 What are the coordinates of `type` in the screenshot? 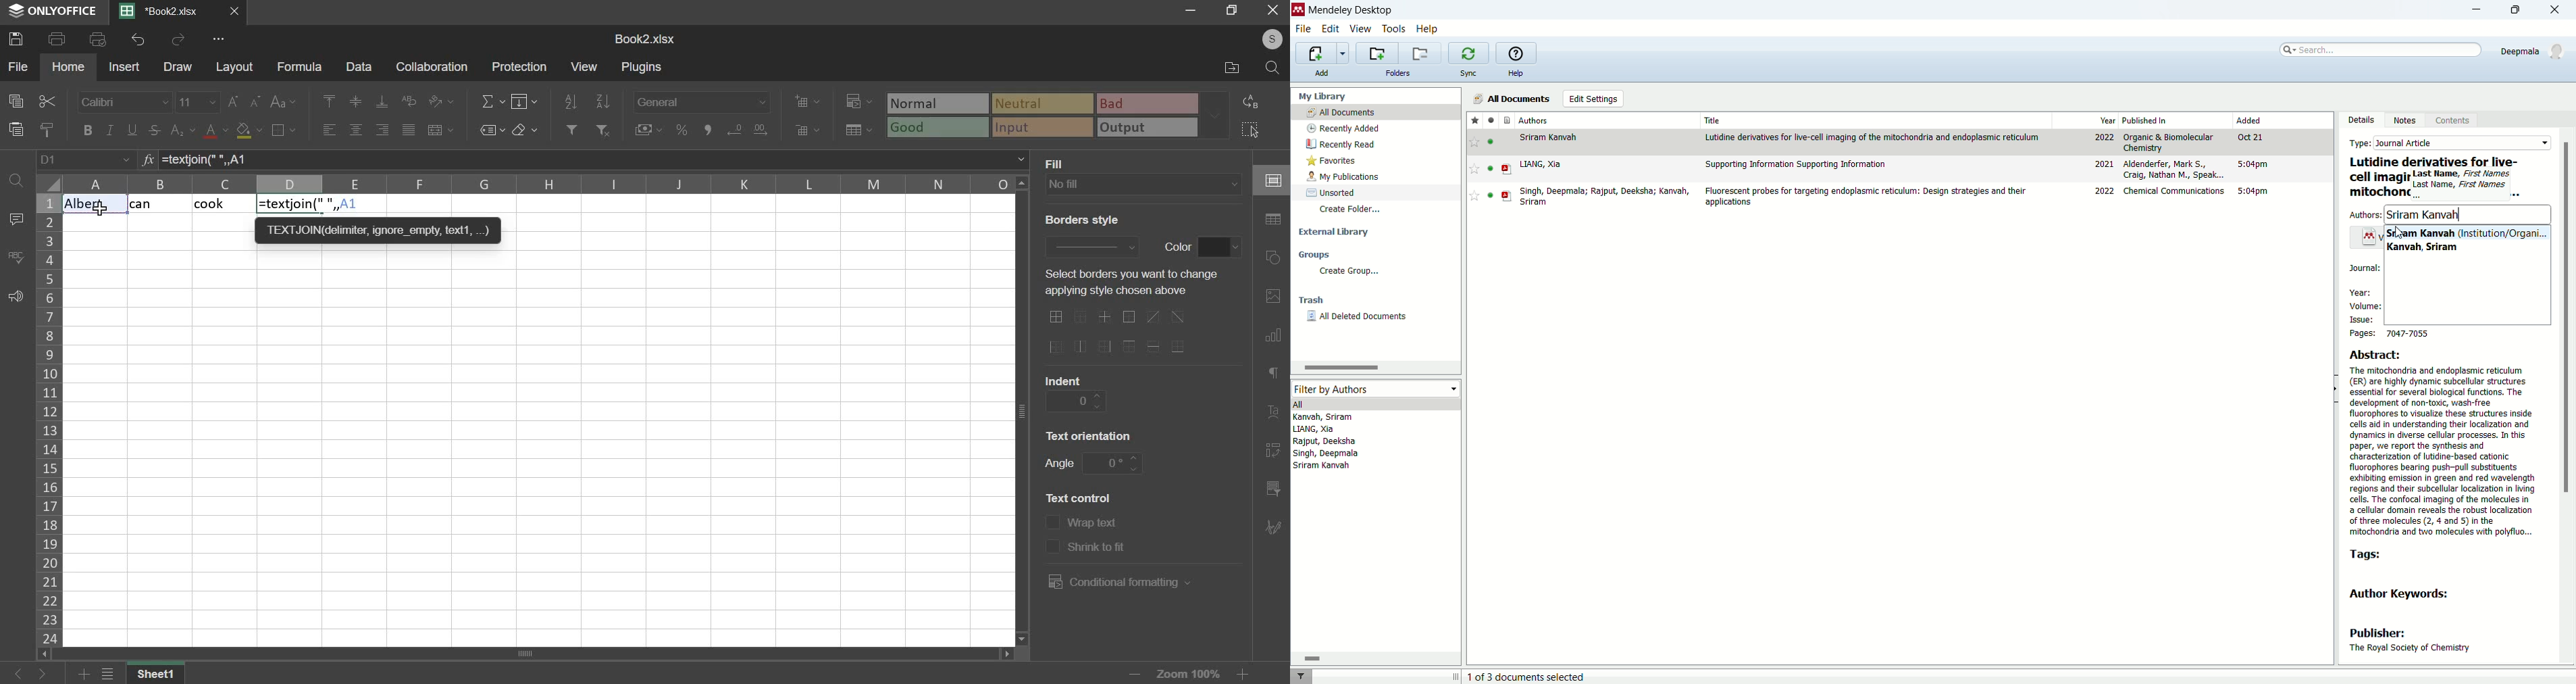 It's located at (2362, 143).